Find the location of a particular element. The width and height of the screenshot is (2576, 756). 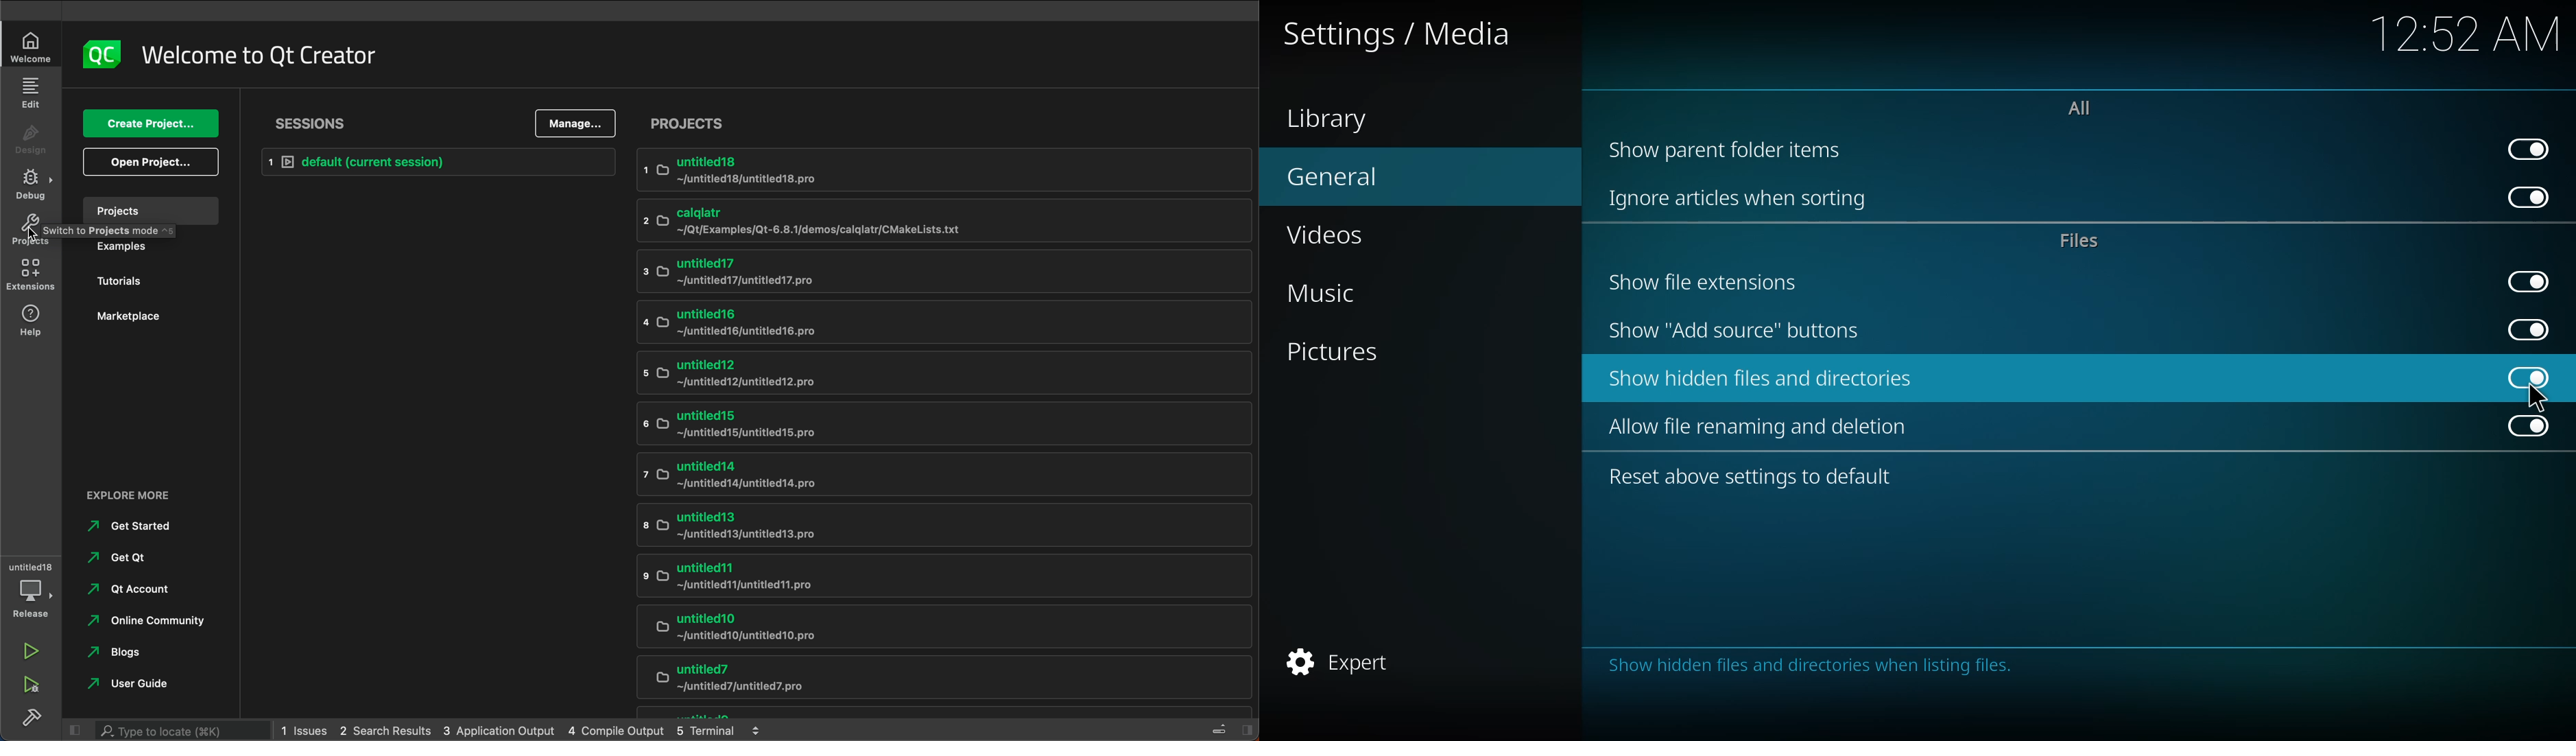

enabled is located at coordinates (2529, 196).